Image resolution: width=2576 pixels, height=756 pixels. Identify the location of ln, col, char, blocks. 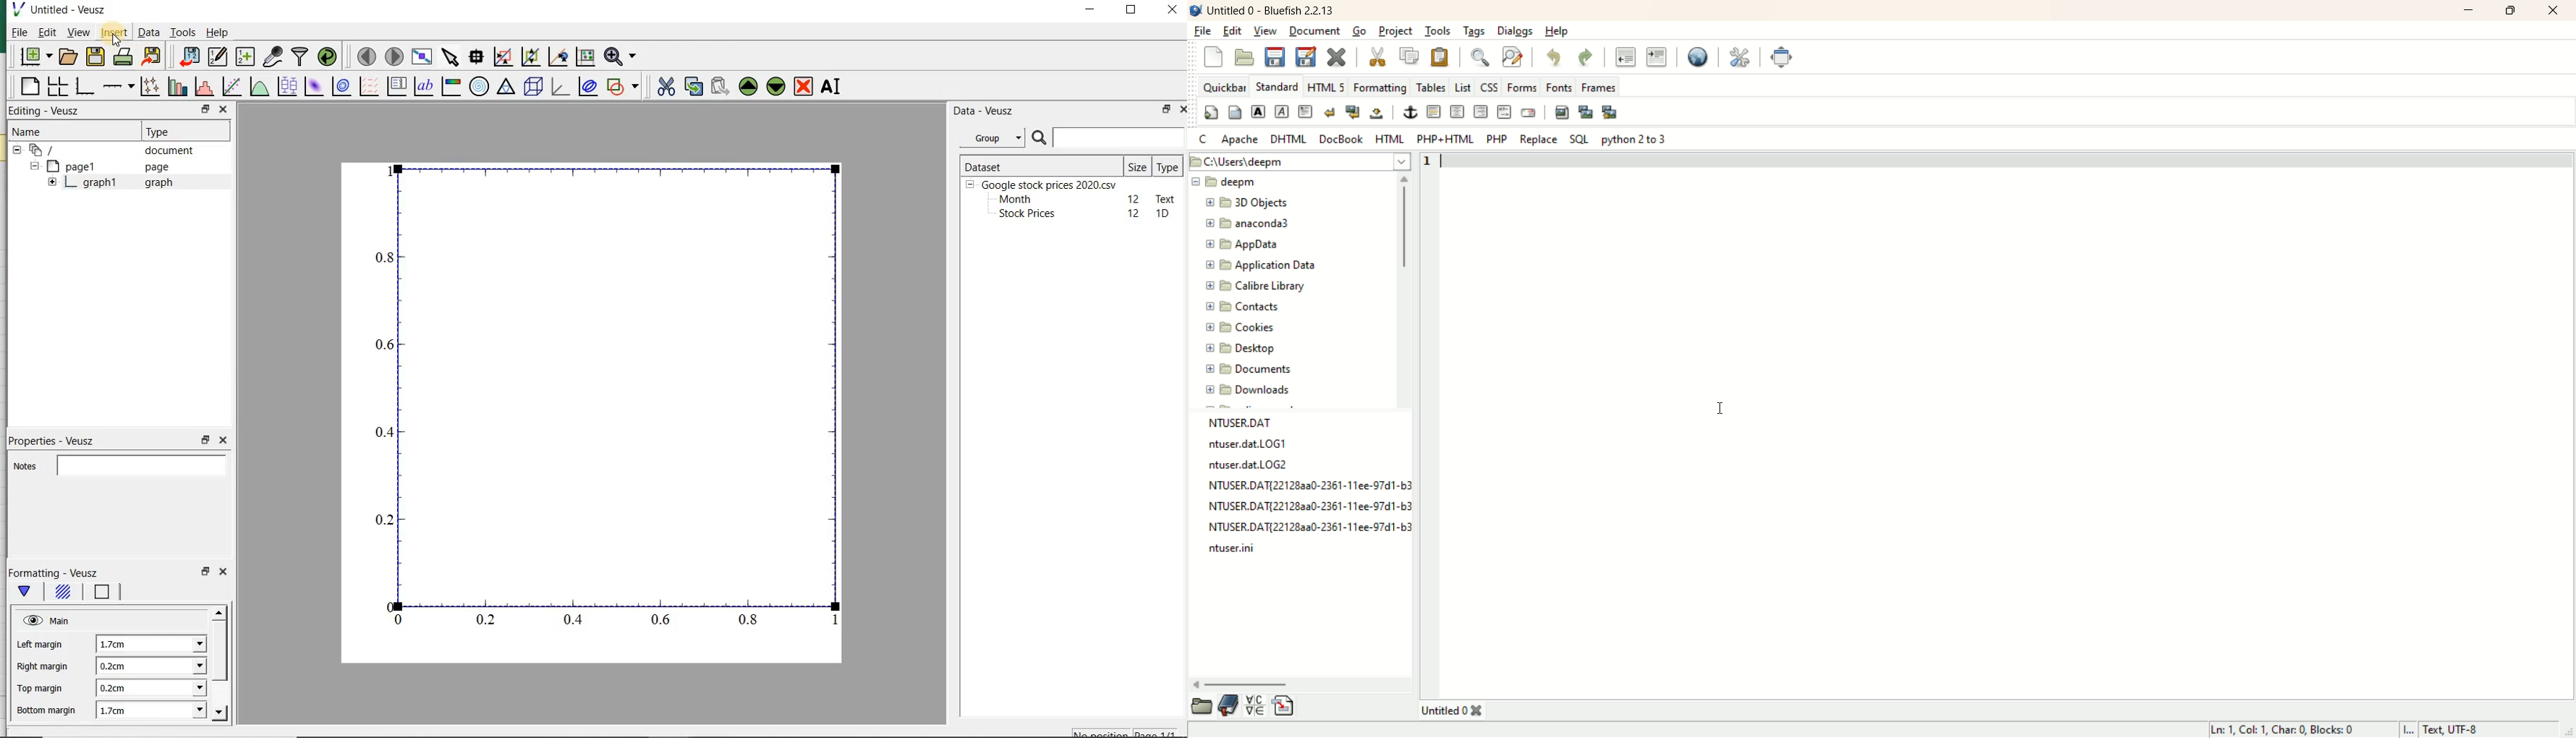
(2297, 730).